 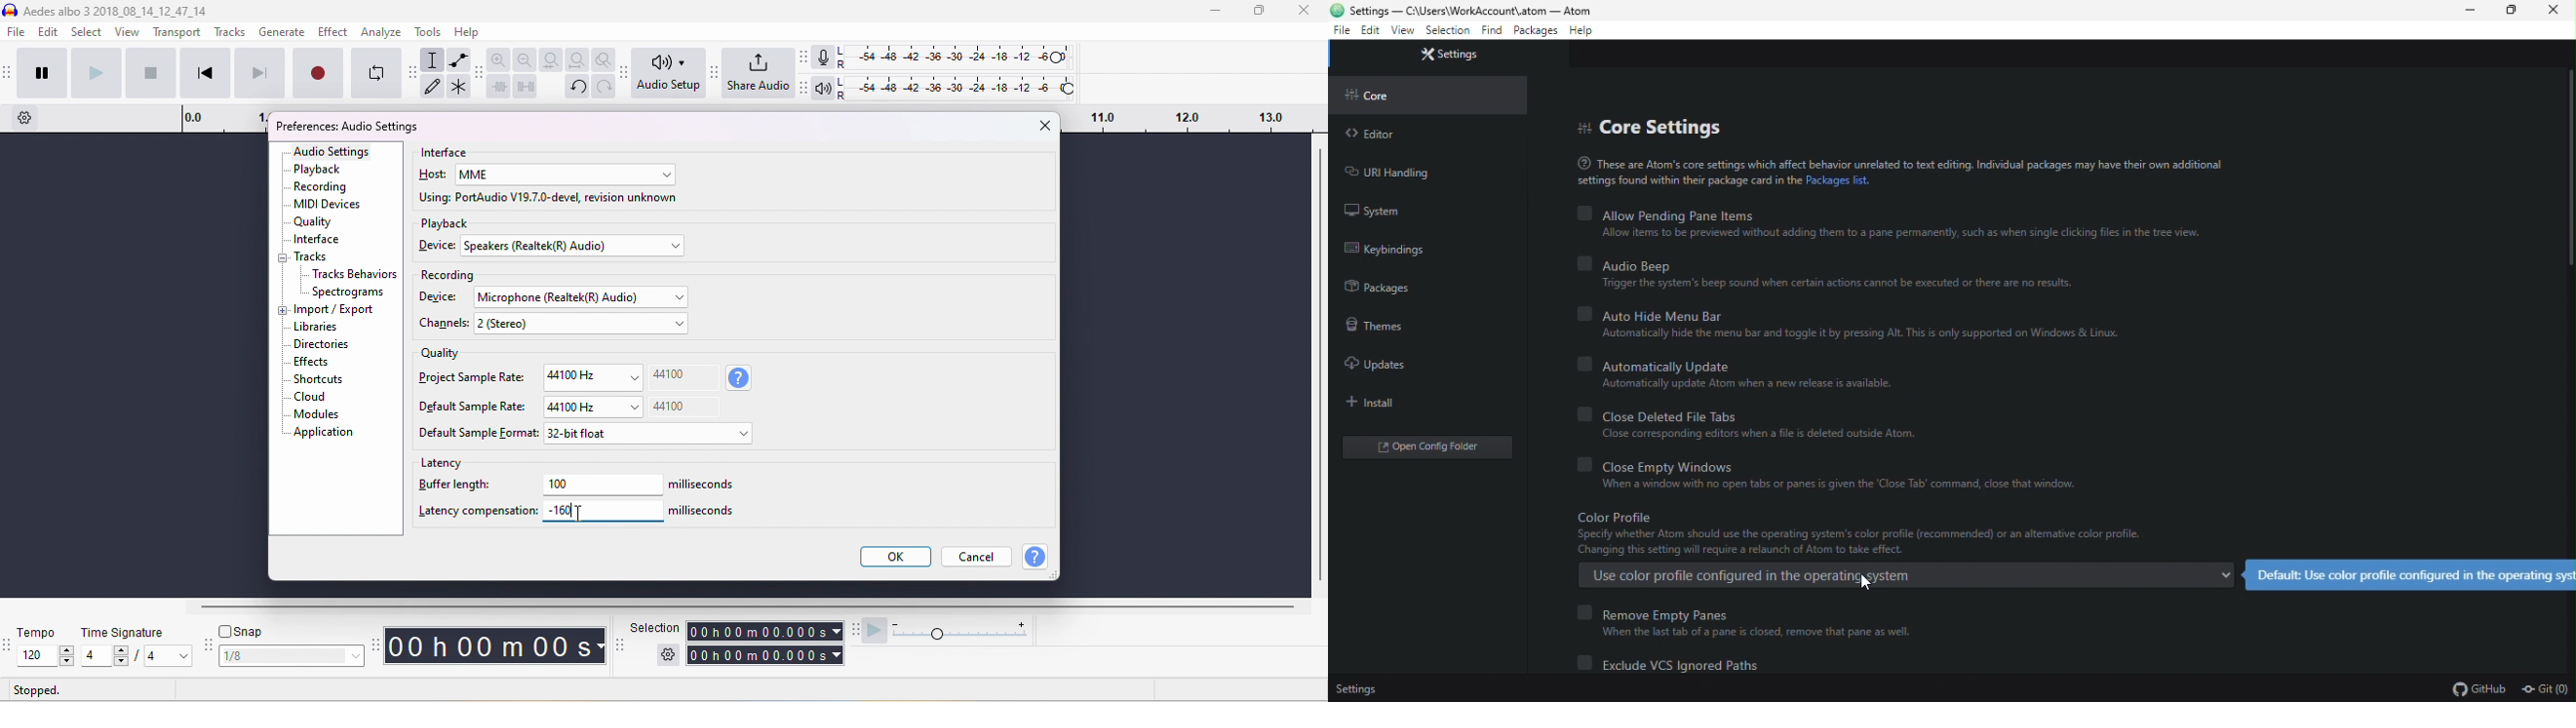 What do you see at coordinates (434, 59) in the screenshot?
I see `selection tool` at bounding box center [434, 59].